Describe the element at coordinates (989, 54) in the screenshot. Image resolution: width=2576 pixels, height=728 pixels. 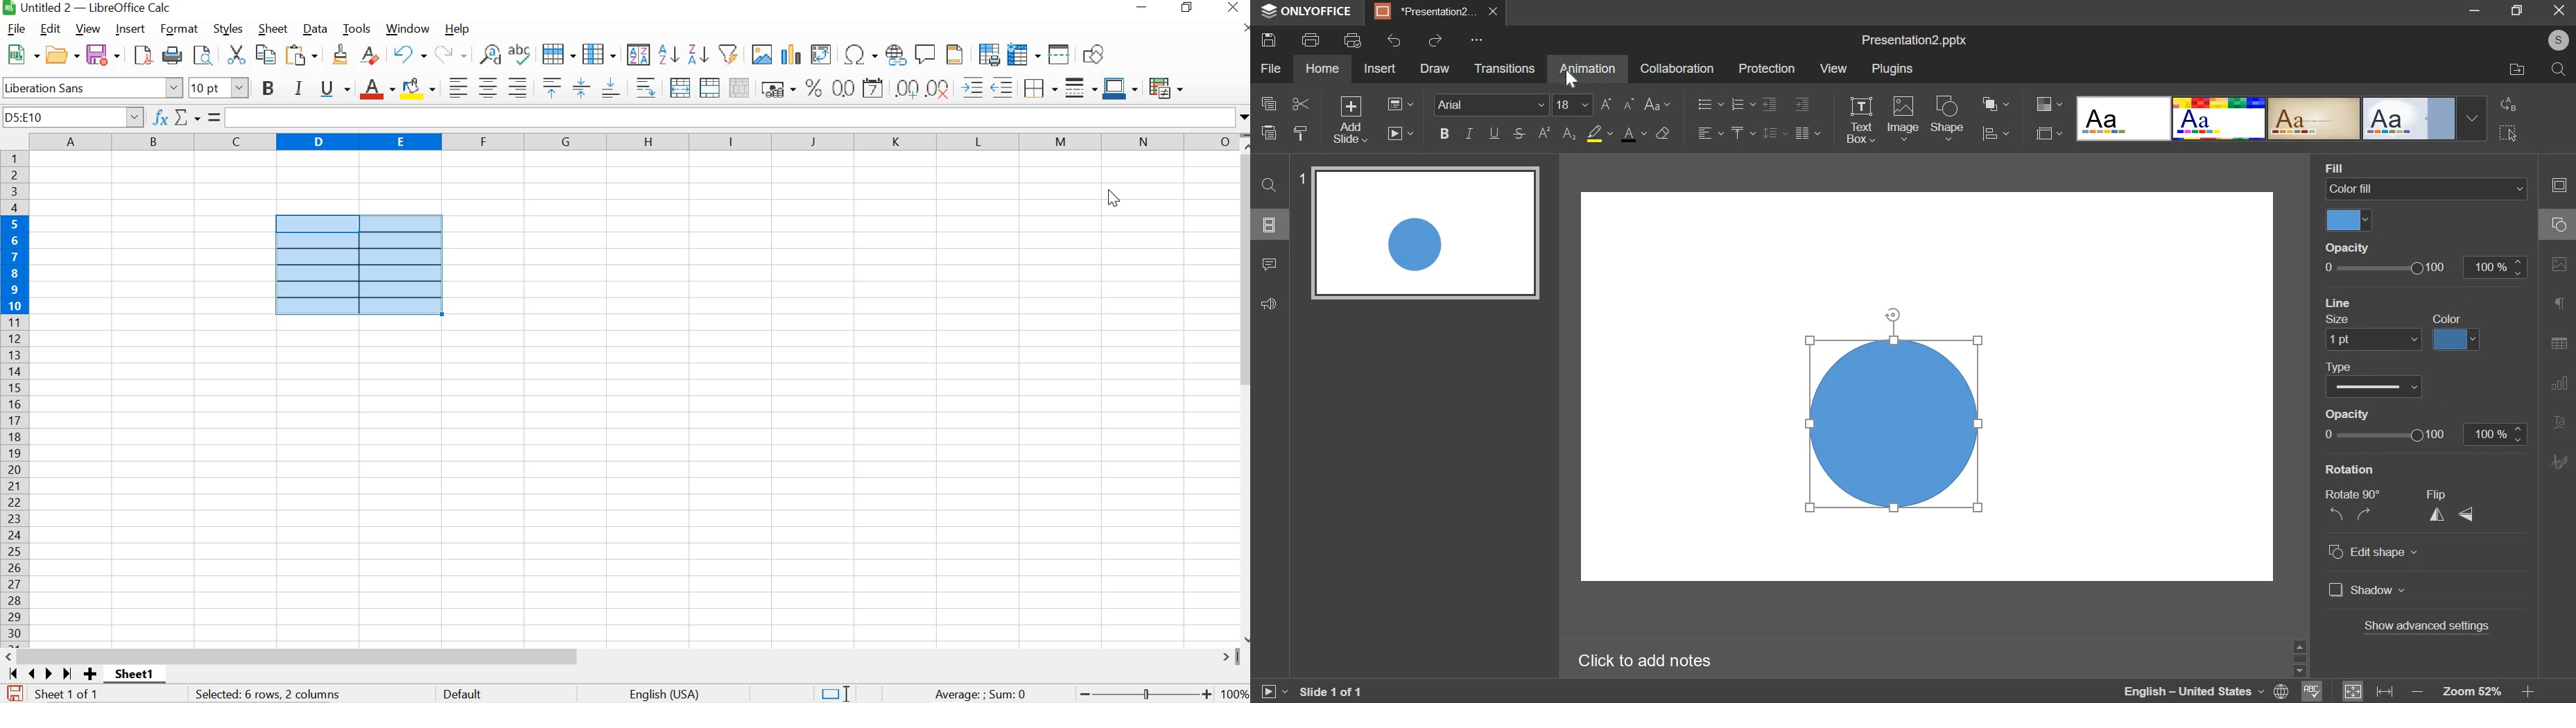
I see `define print area` at that location.